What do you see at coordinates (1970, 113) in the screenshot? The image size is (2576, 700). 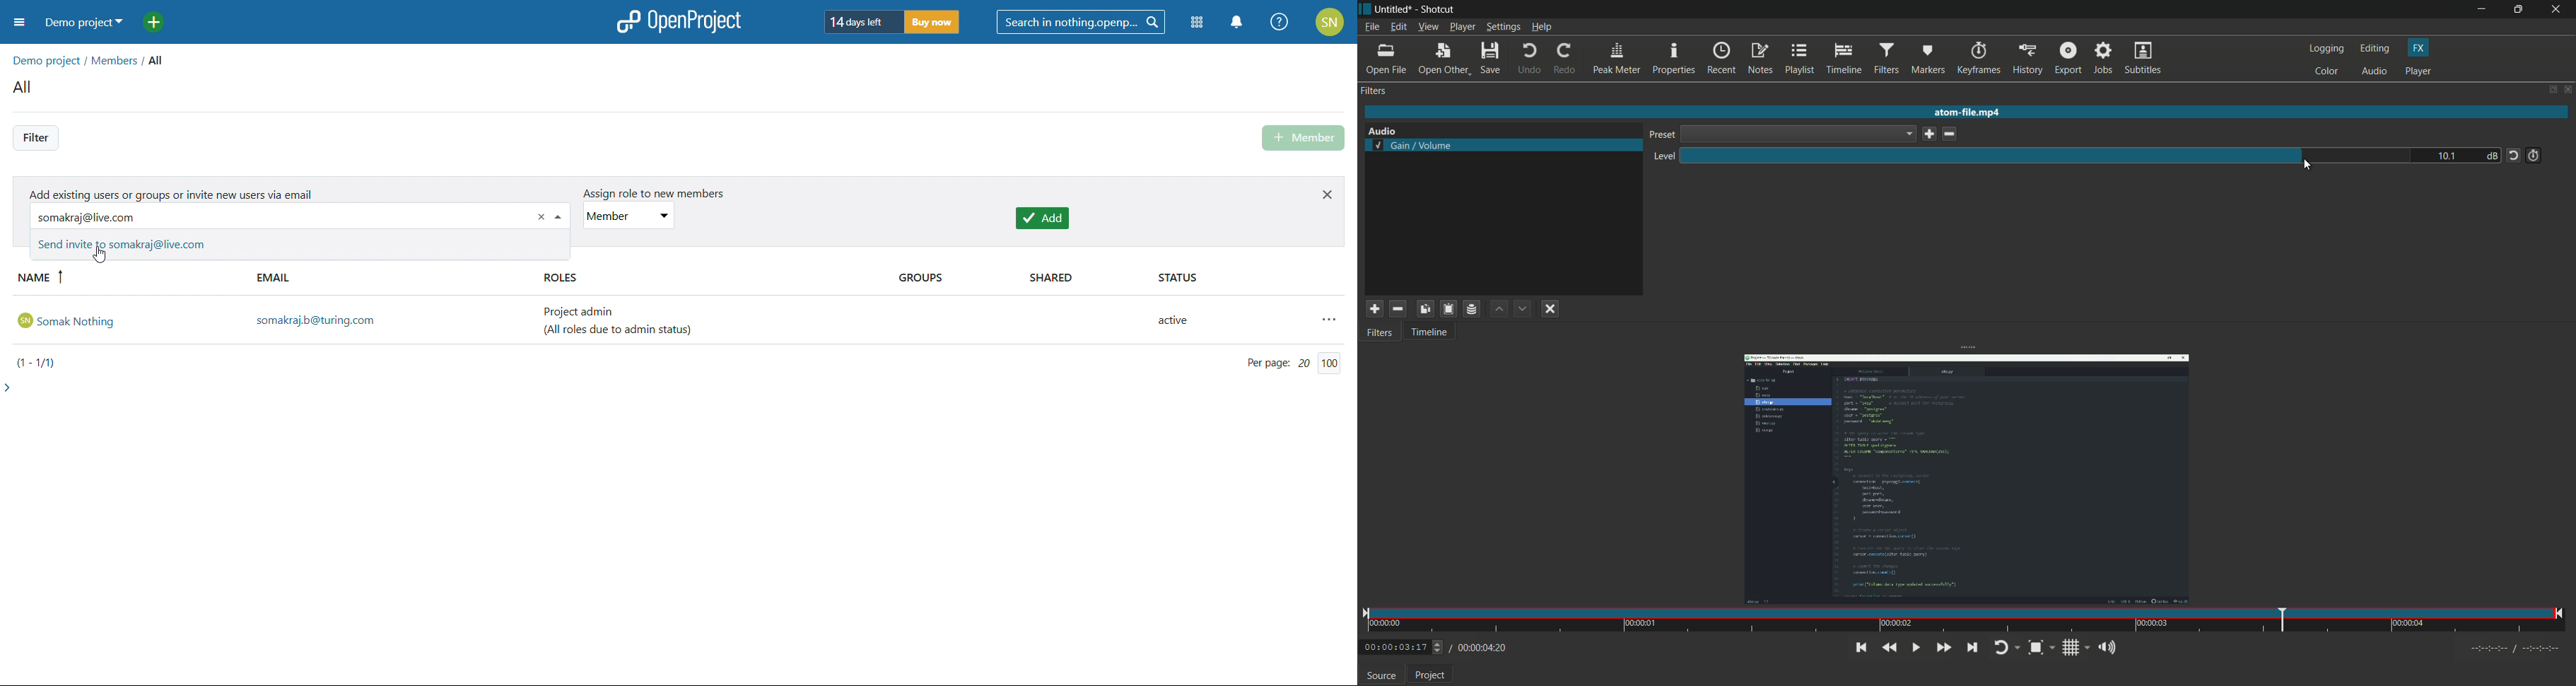 I see `atom-file.mp4 (imported video name)` at bounding box center [1970, 113].